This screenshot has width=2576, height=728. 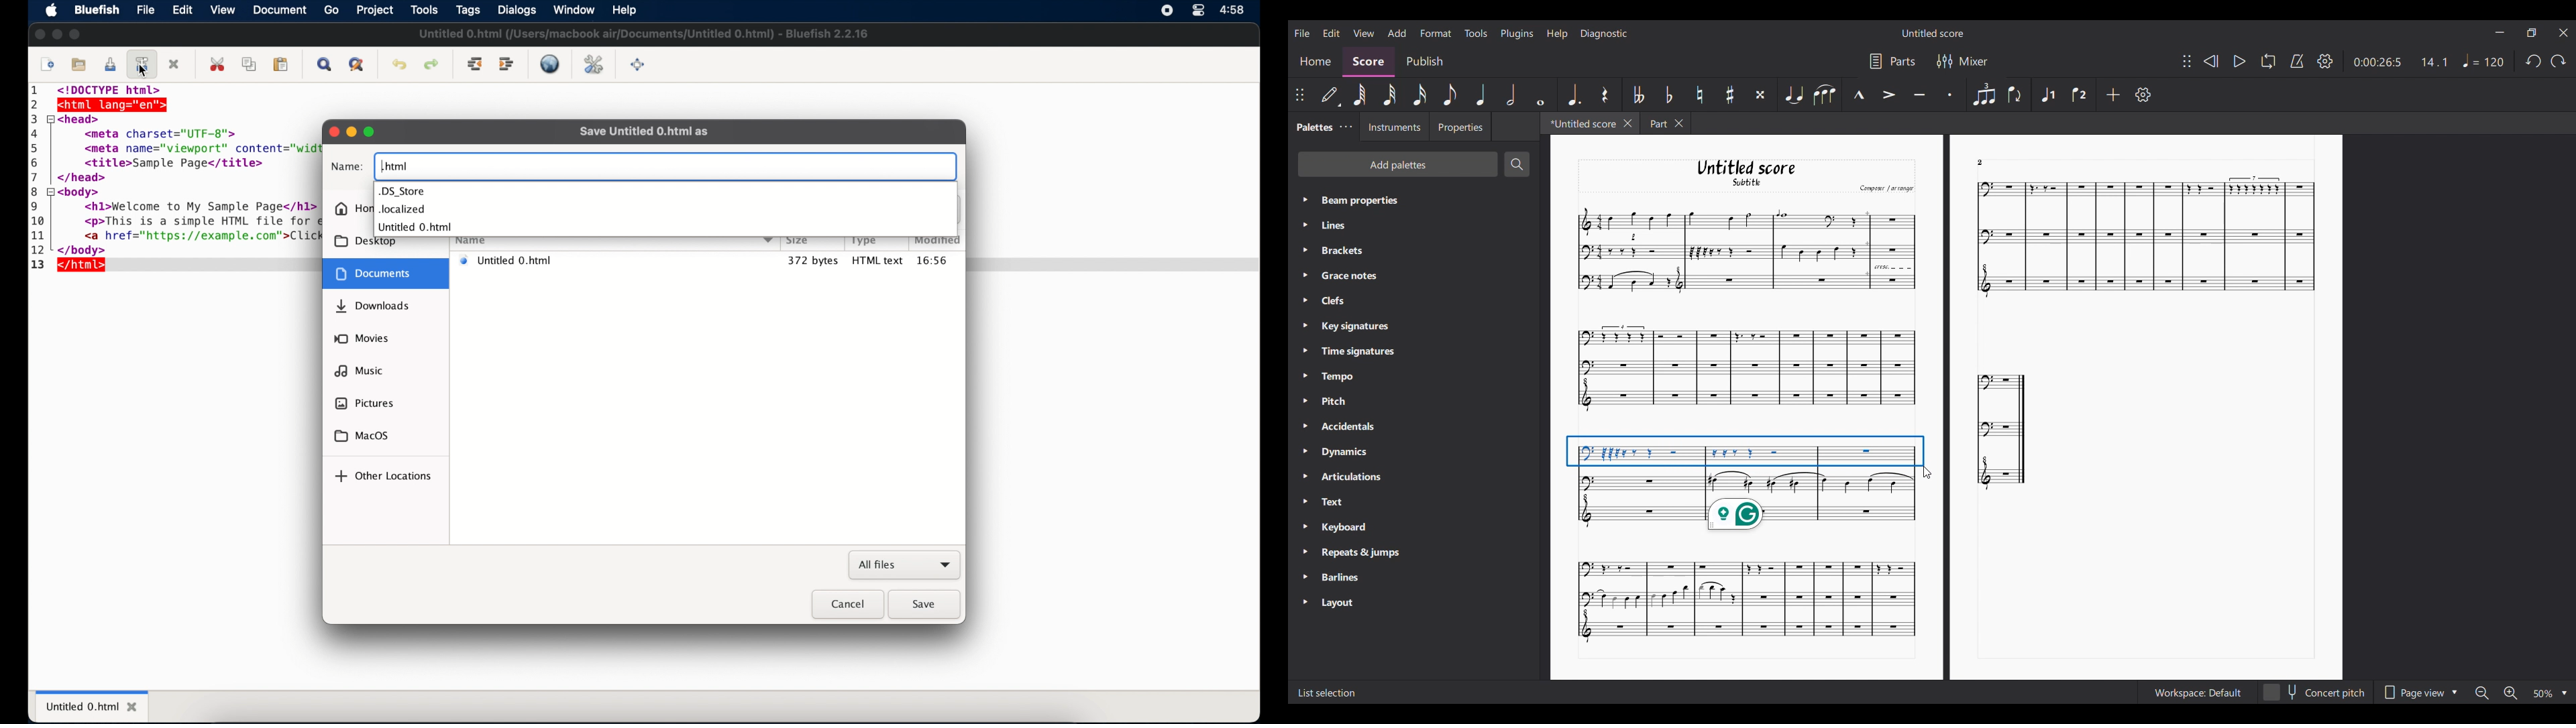 What do you see at coordinates (1886, 190) in the screenshot?
I see `Compone | arcanger` at bounding box center [1886, 190].